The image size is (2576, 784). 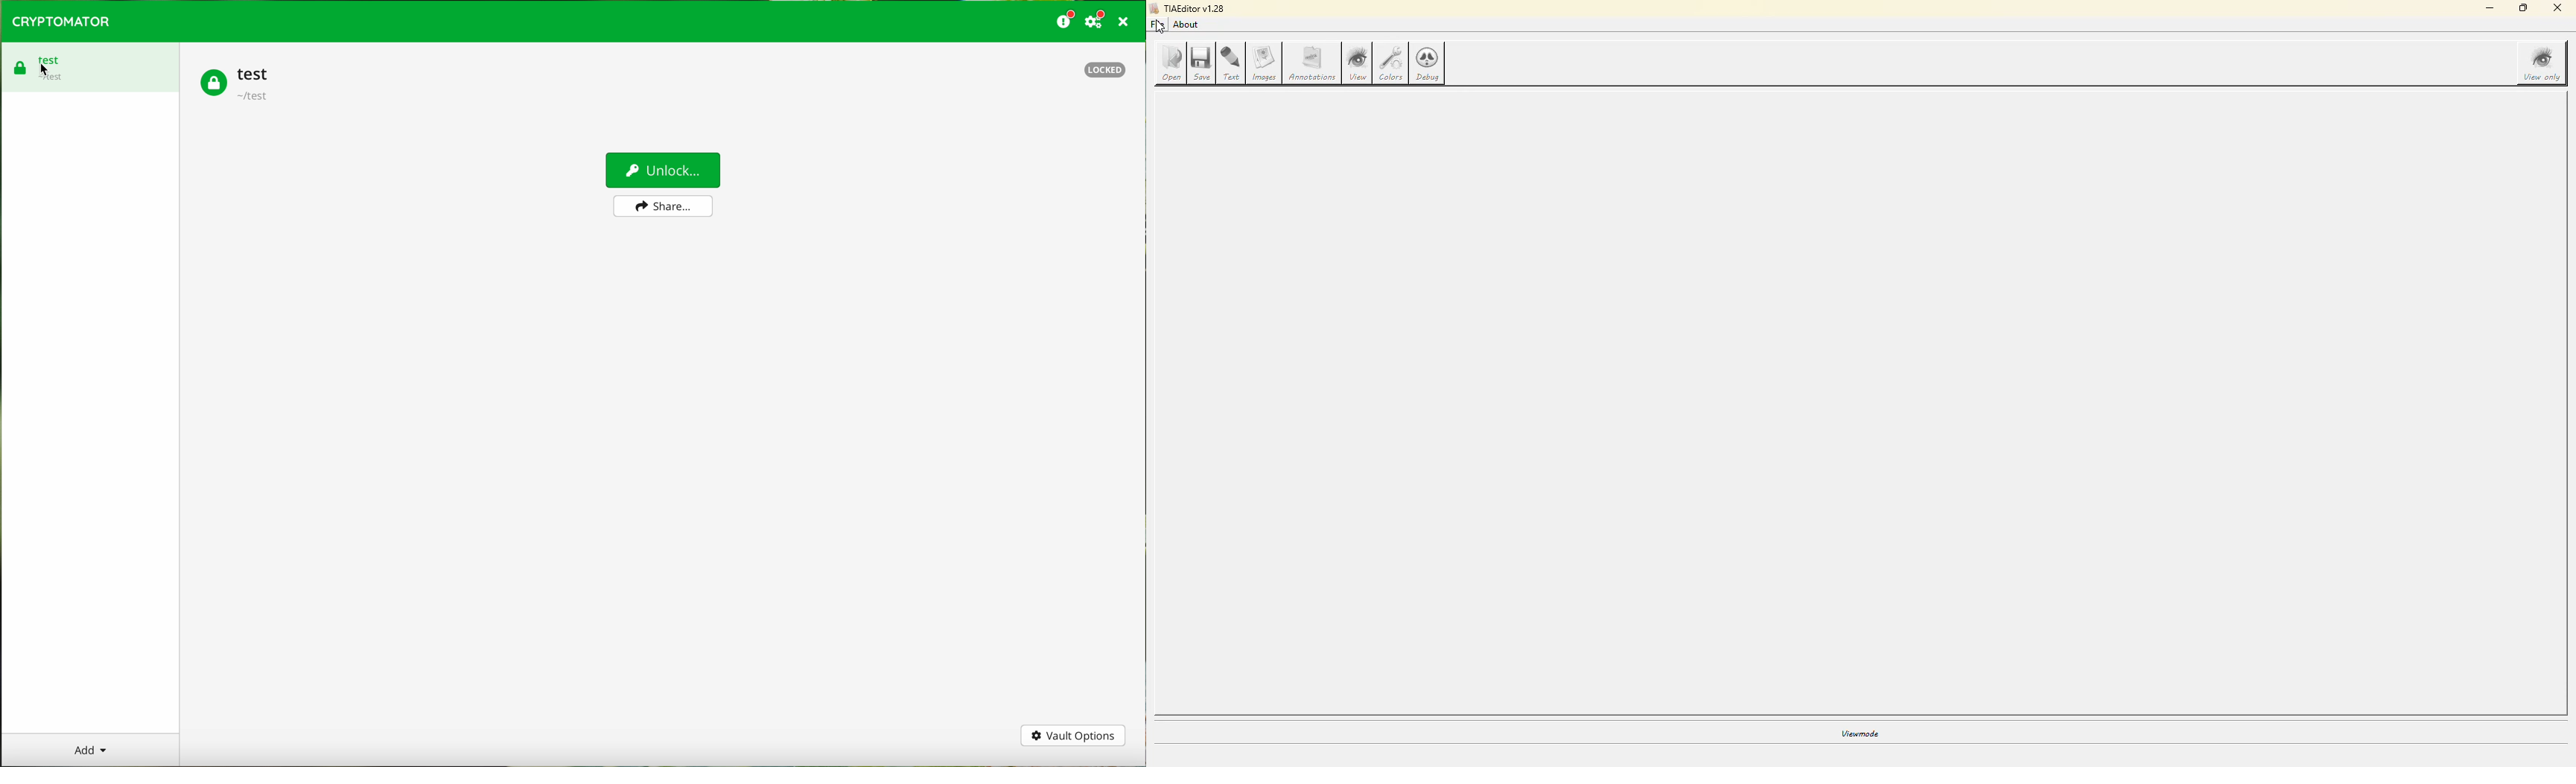 What do you see at coordinates (663, 172) in the screenshot?
I see `unlock ` at bounding box center [663, 172].